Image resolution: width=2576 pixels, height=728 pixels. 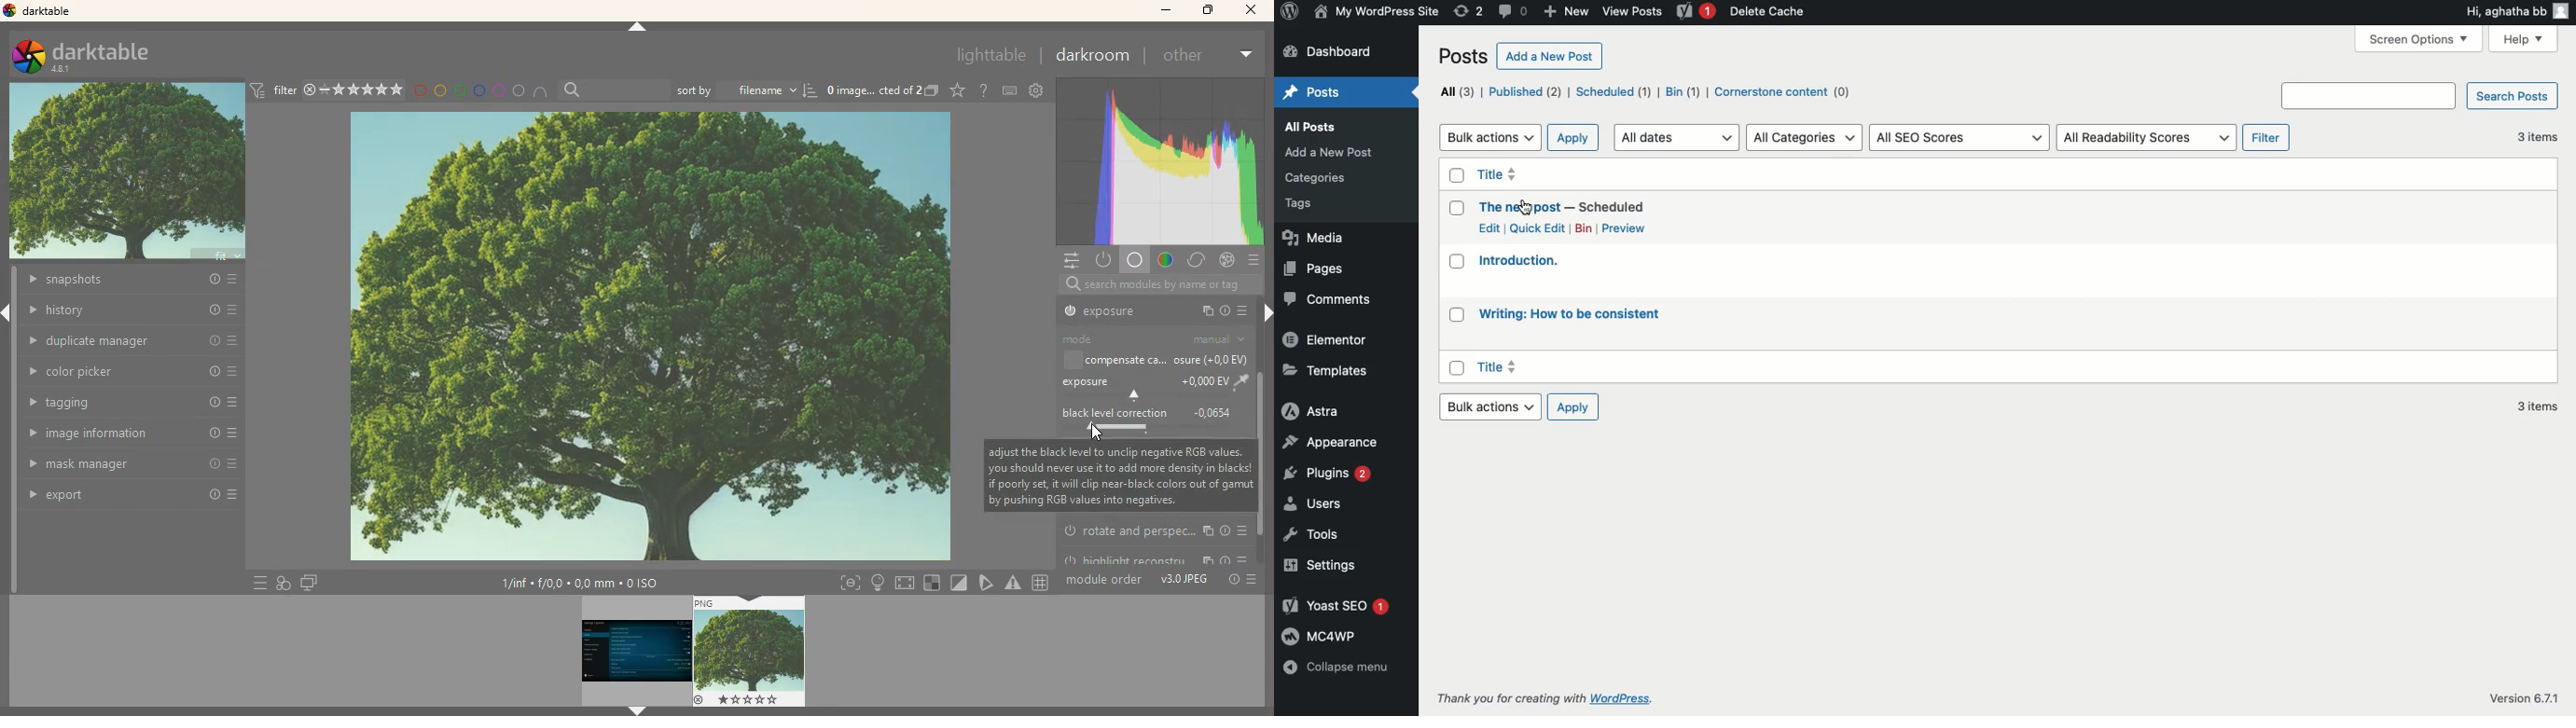 What do you see at coordinates (1335, 606) in the screenshot?
I see `Yoast` at bounding box center [1335, 606].